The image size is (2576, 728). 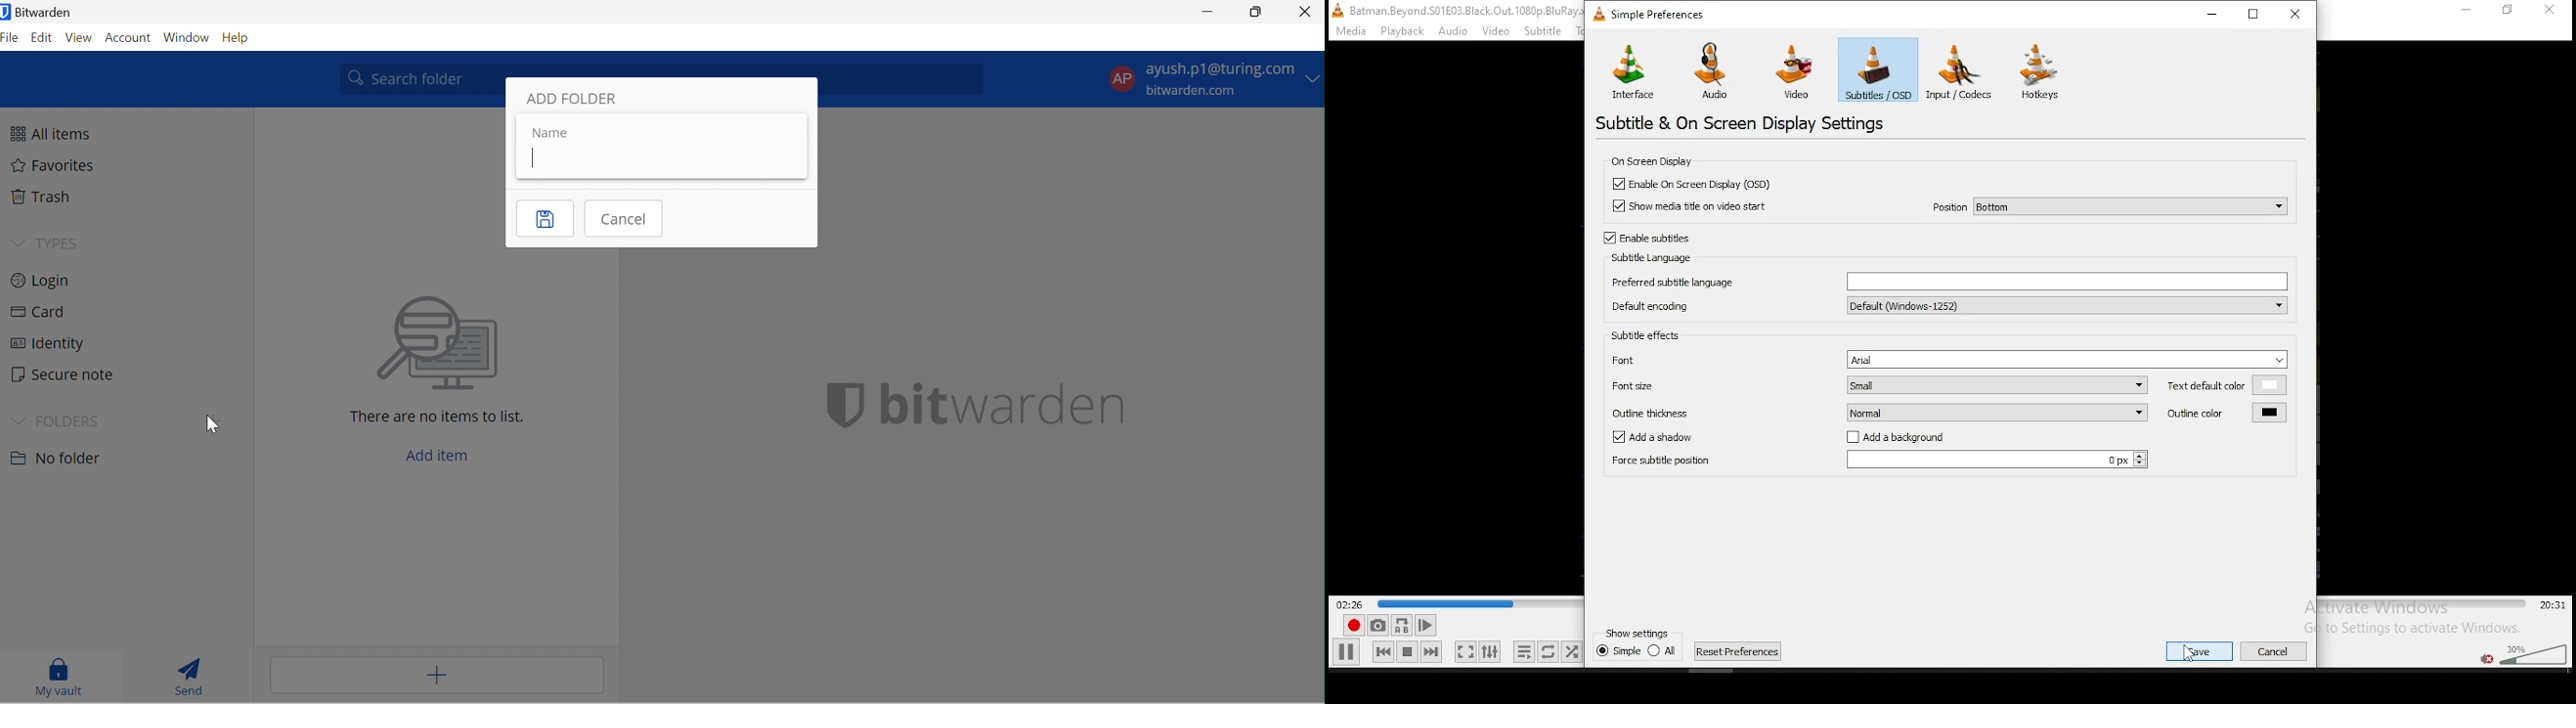 What do you see at coordinates (128, 36) in the screenshot?
I see `Account` at bounding box center [128, 36].